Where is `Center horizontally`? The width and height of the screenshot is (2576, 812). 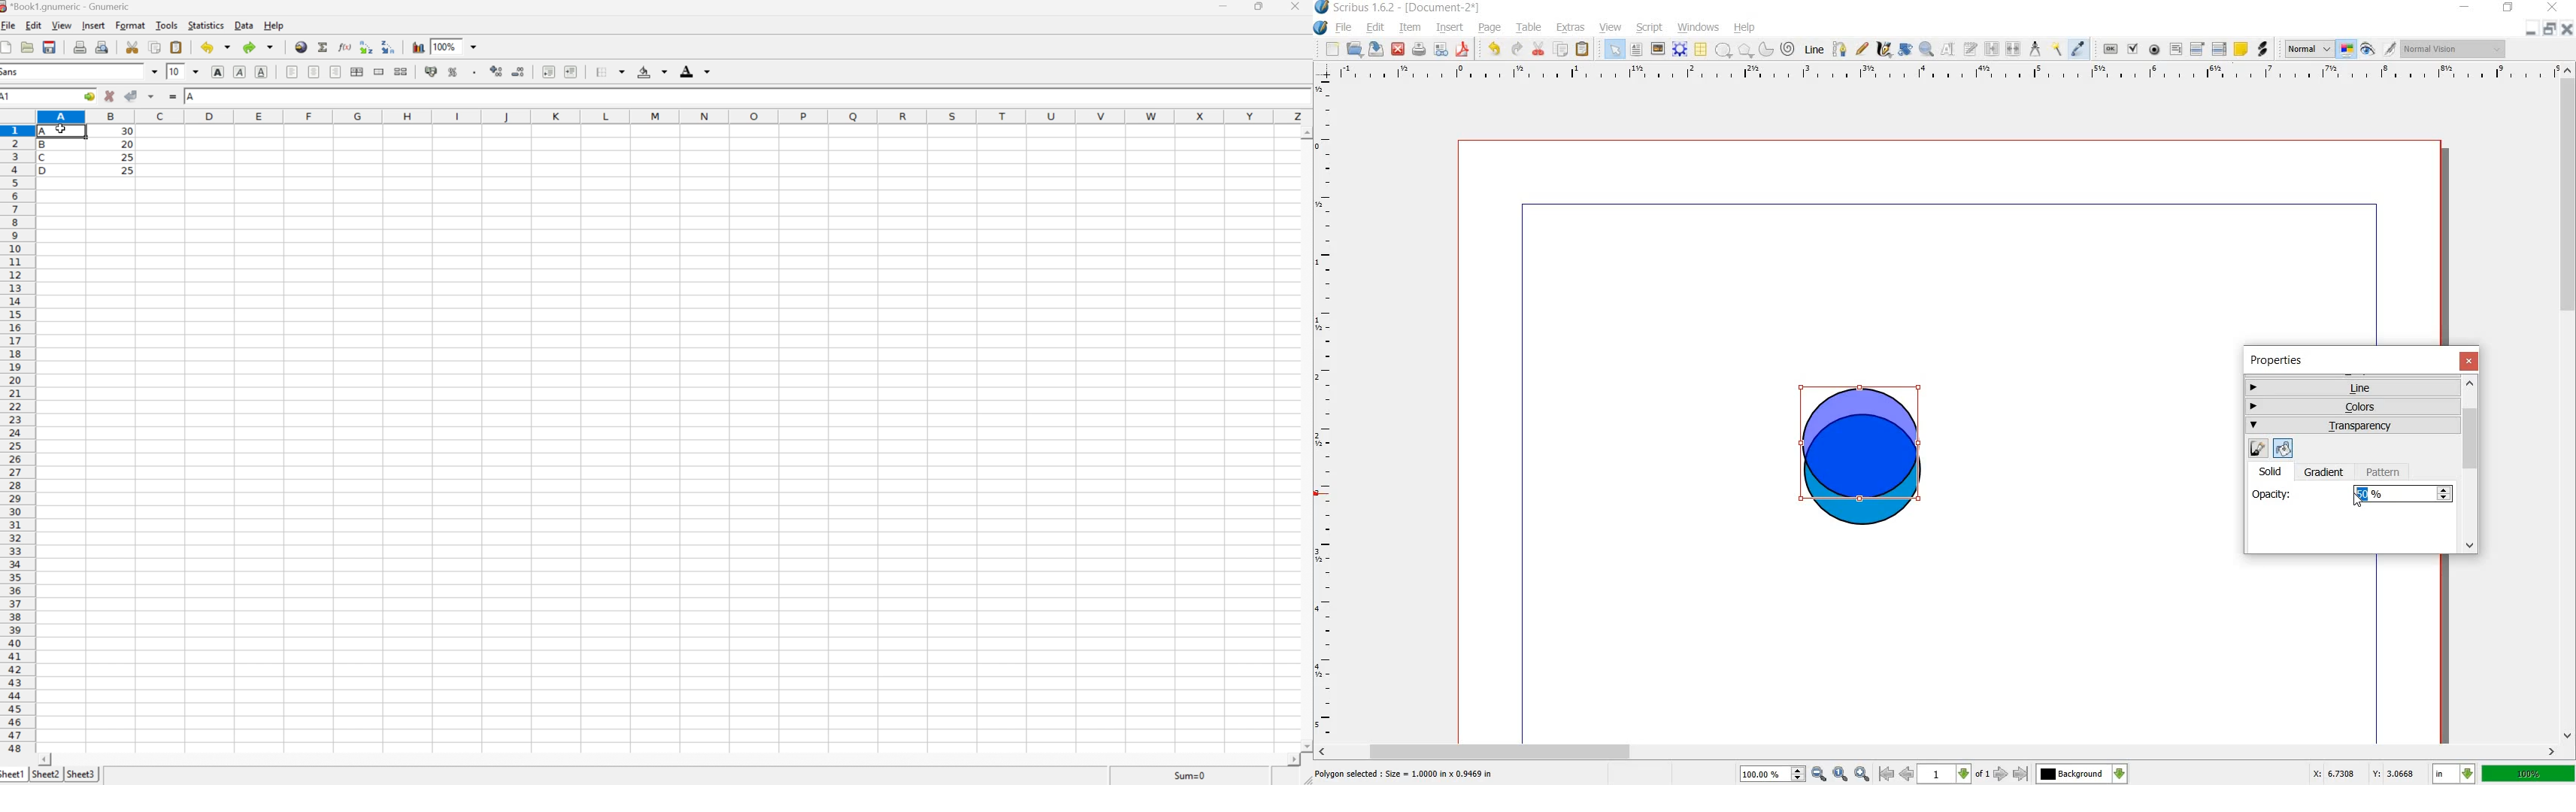 Center horizontally is located at coordinates (315, 73).